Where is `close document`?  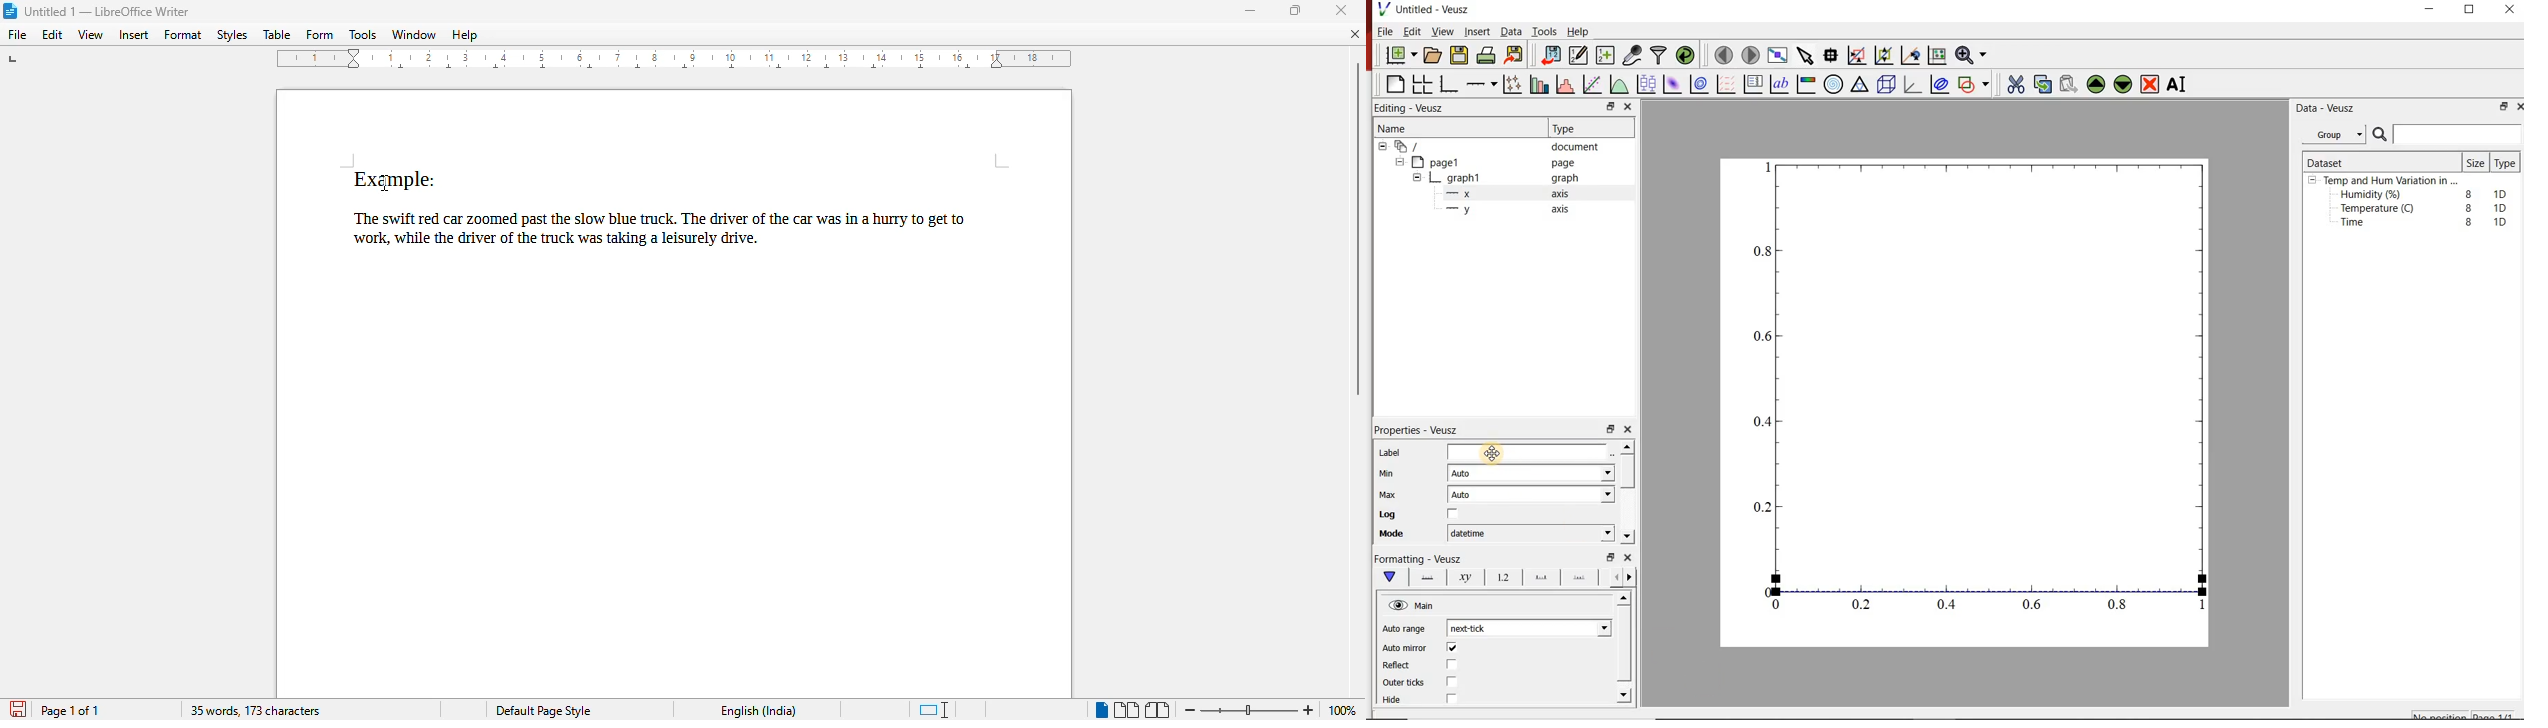
close document is located at coordinates (1356, 34).